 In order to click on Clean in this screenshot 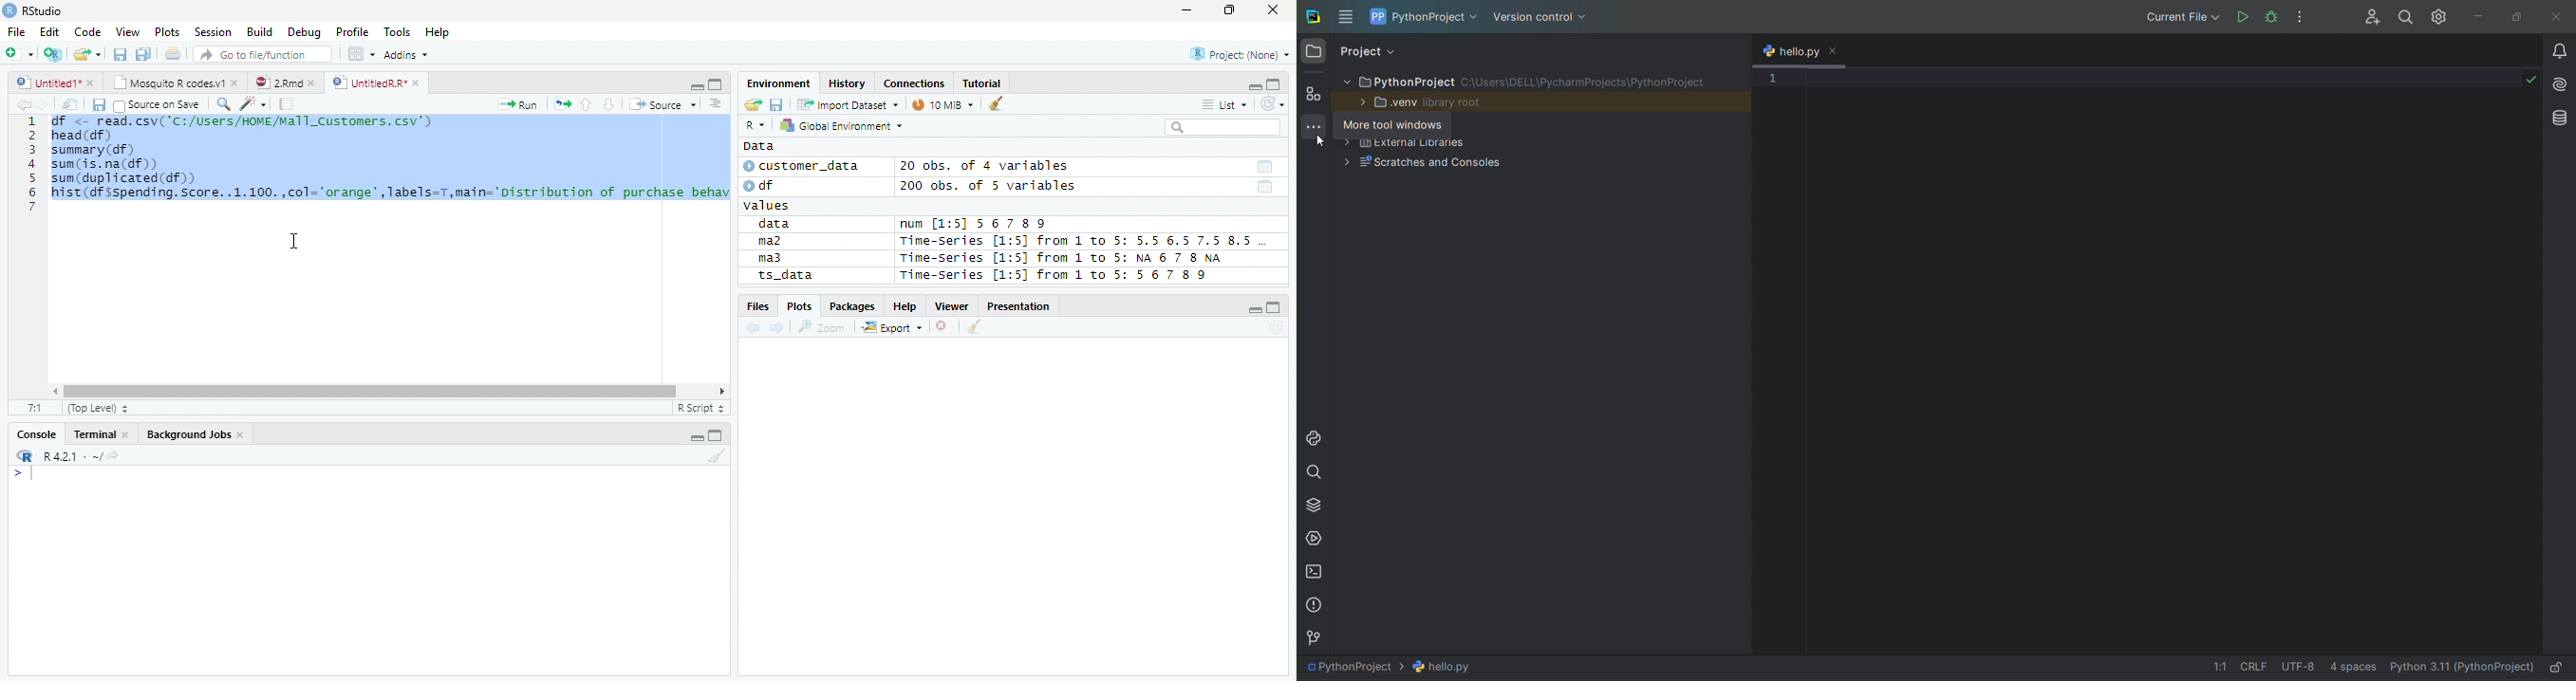, I will do `click(998, 102)`.